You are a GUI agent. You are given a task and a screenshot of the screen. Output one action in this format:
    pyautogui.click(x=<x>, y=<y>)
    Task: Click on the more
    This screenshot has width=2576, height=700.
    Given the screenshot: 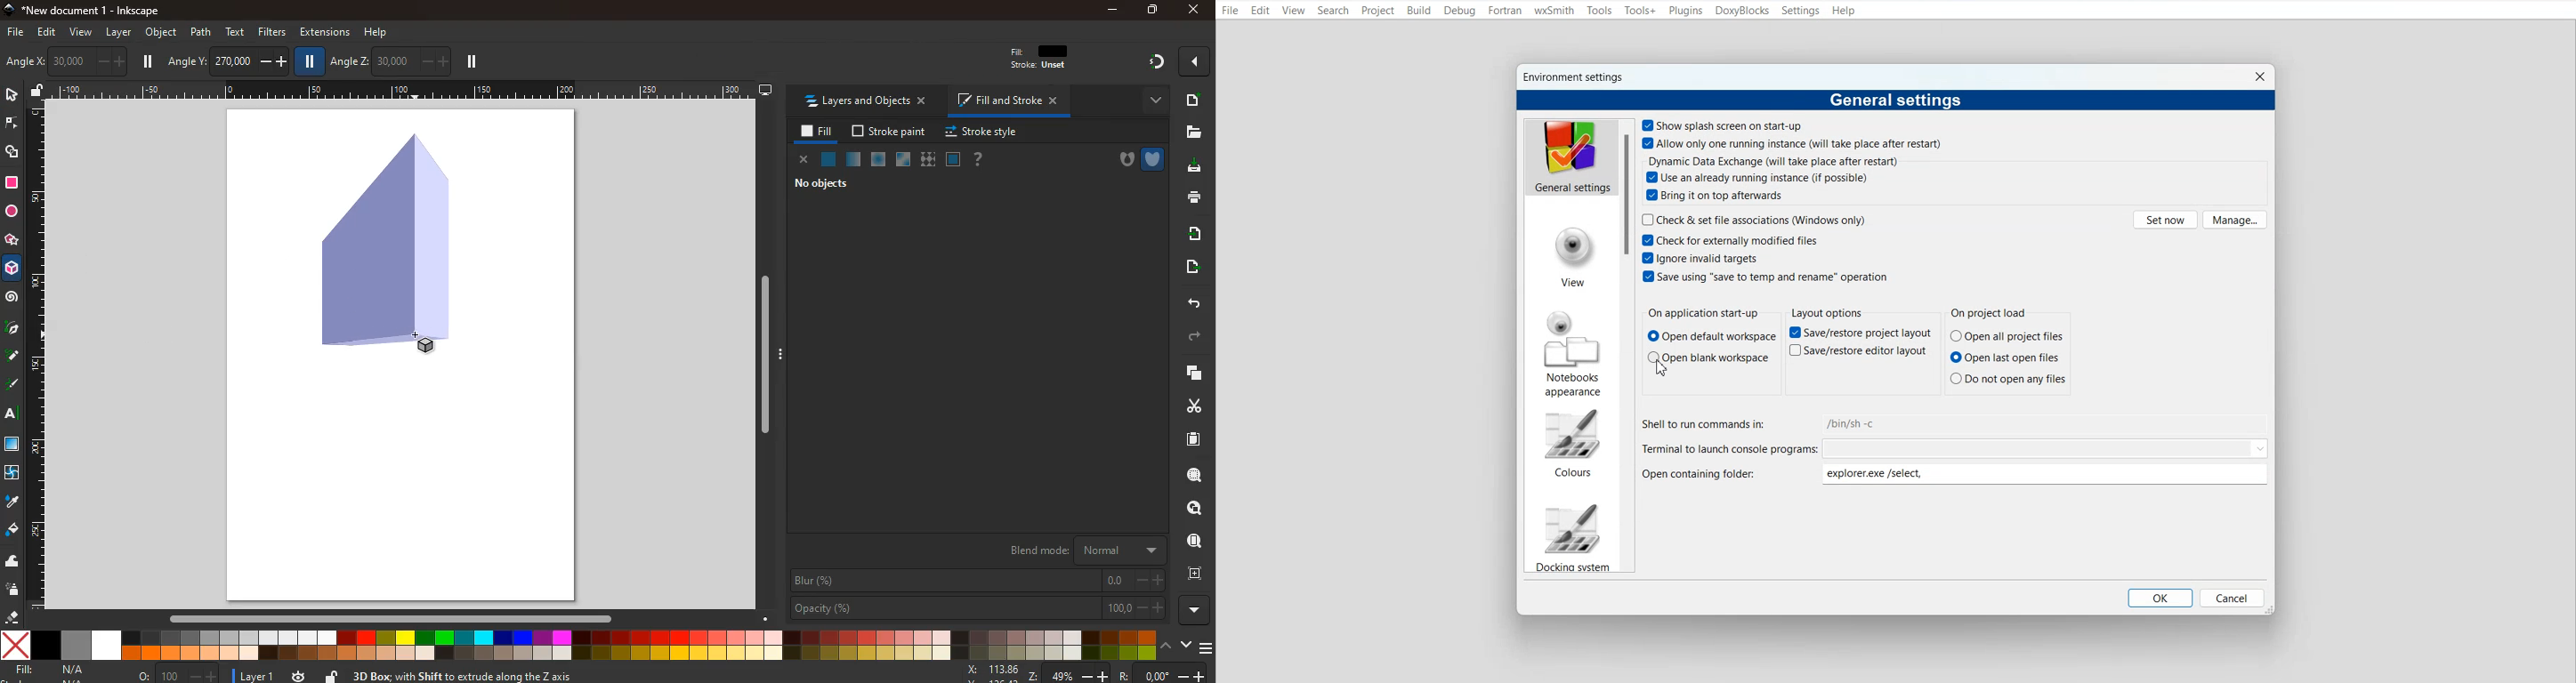 What is the action you would take?
    pyautogui.click(x=1193, y=609)
    